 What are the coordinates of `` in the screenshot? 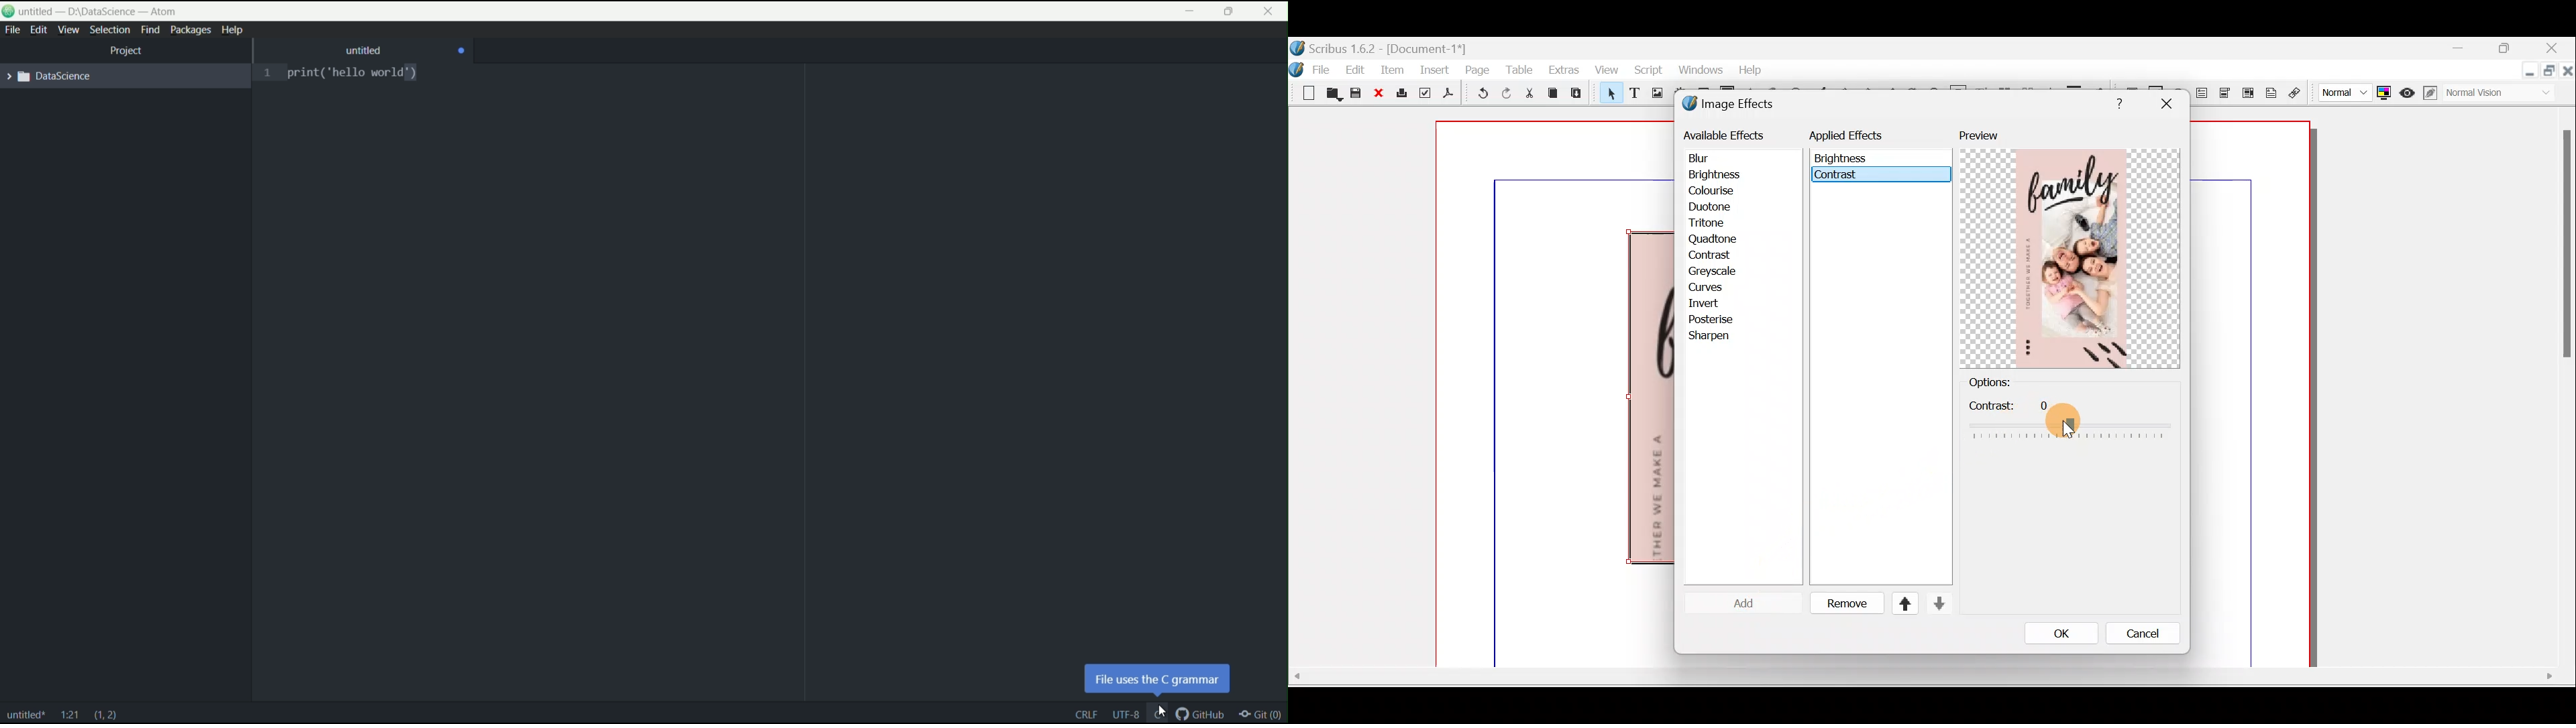 It's located at (2165, 104).